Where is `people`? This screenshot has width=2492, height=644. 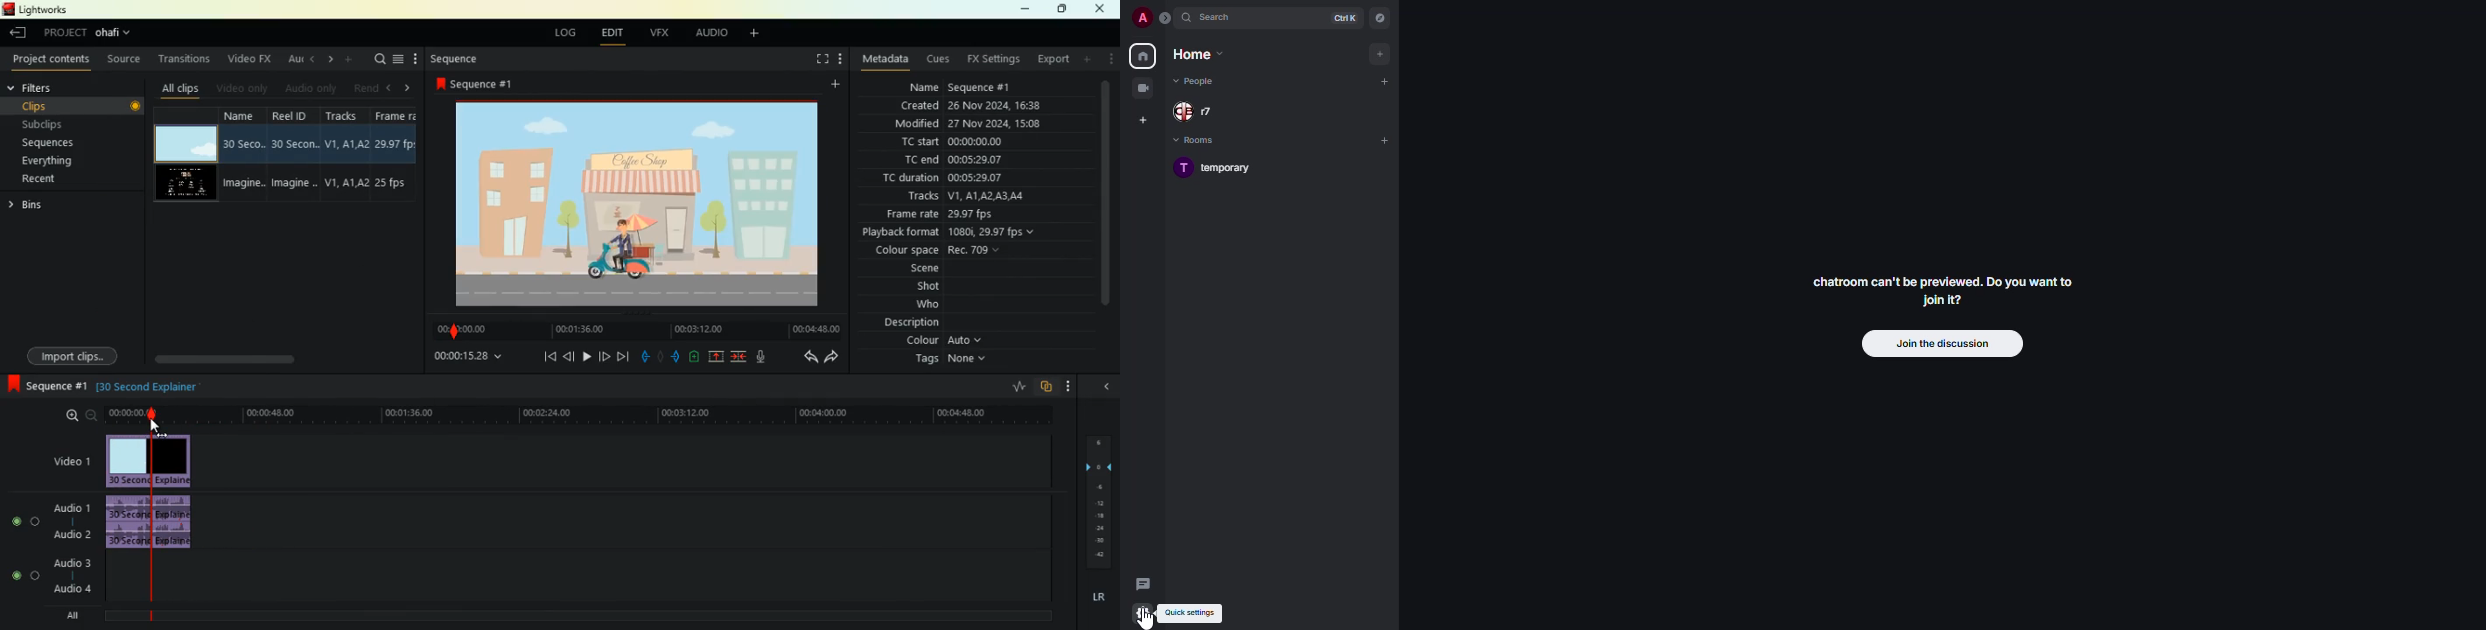
people is located at coordinates (1198, 84).